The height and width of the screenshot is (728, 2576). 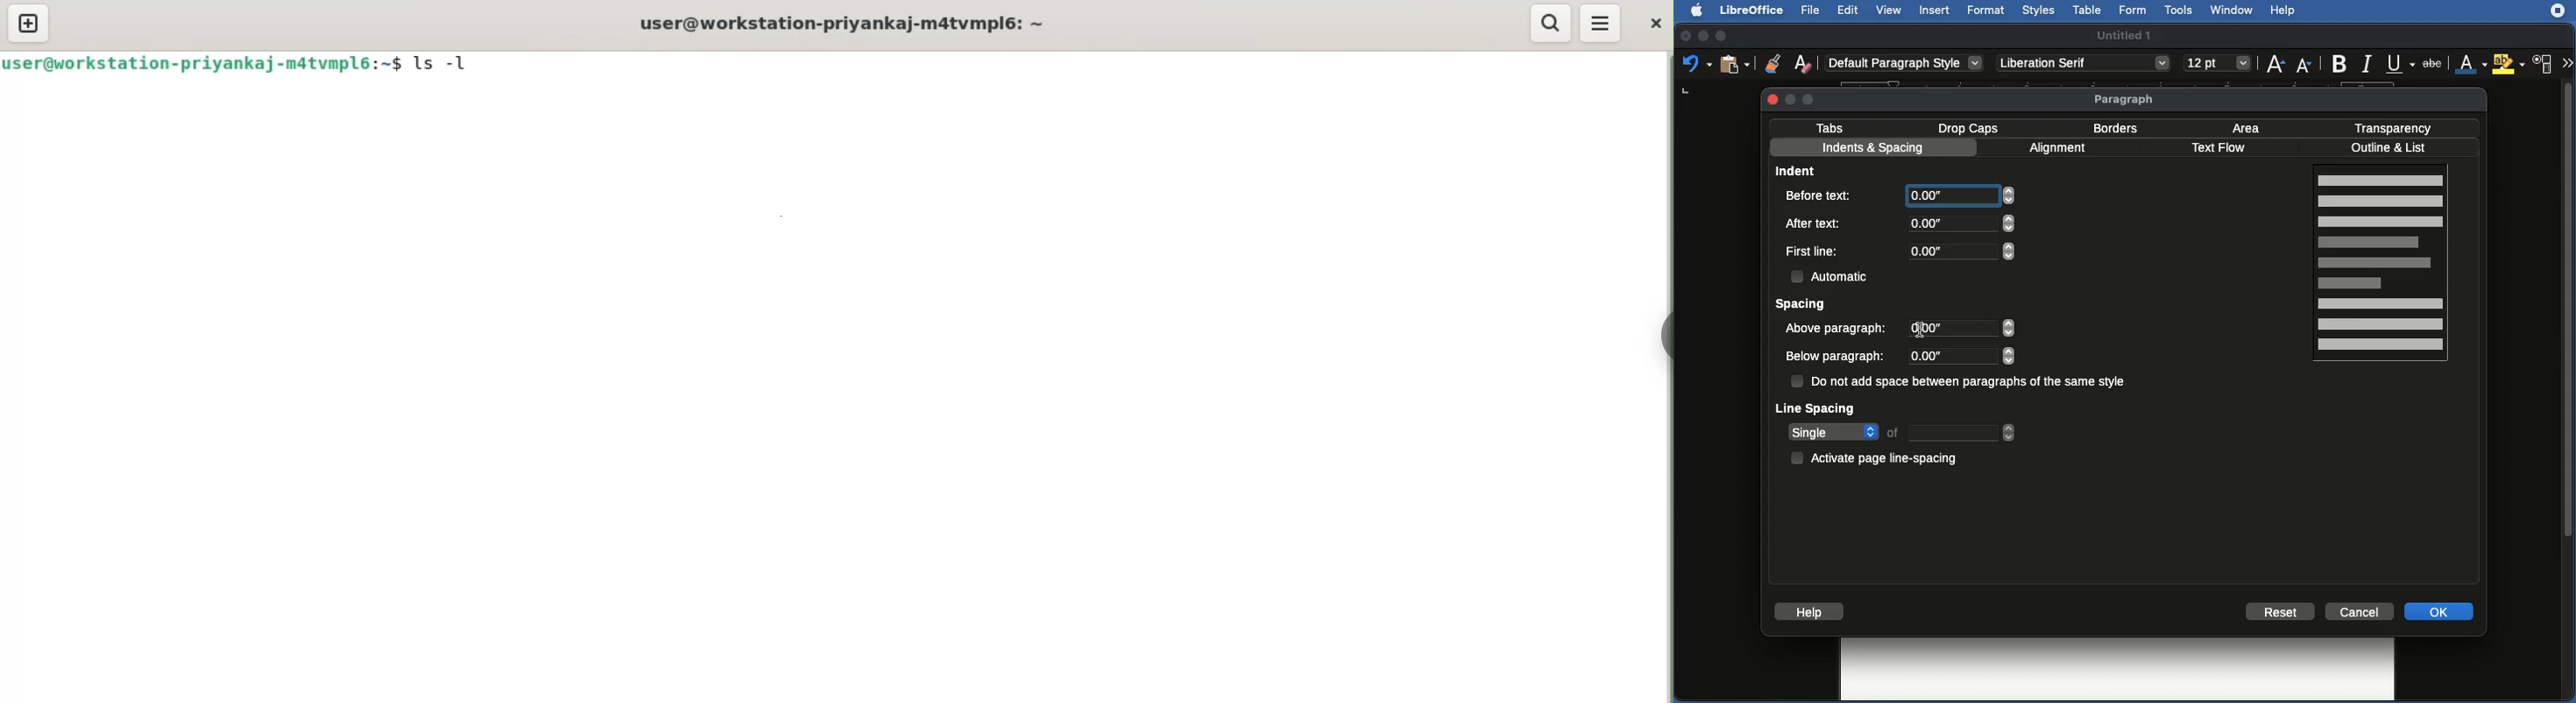 What do you see at coordinates (1831, 275) in the screenshot?
I see `Automatic` at bounding box center [1831, 275].